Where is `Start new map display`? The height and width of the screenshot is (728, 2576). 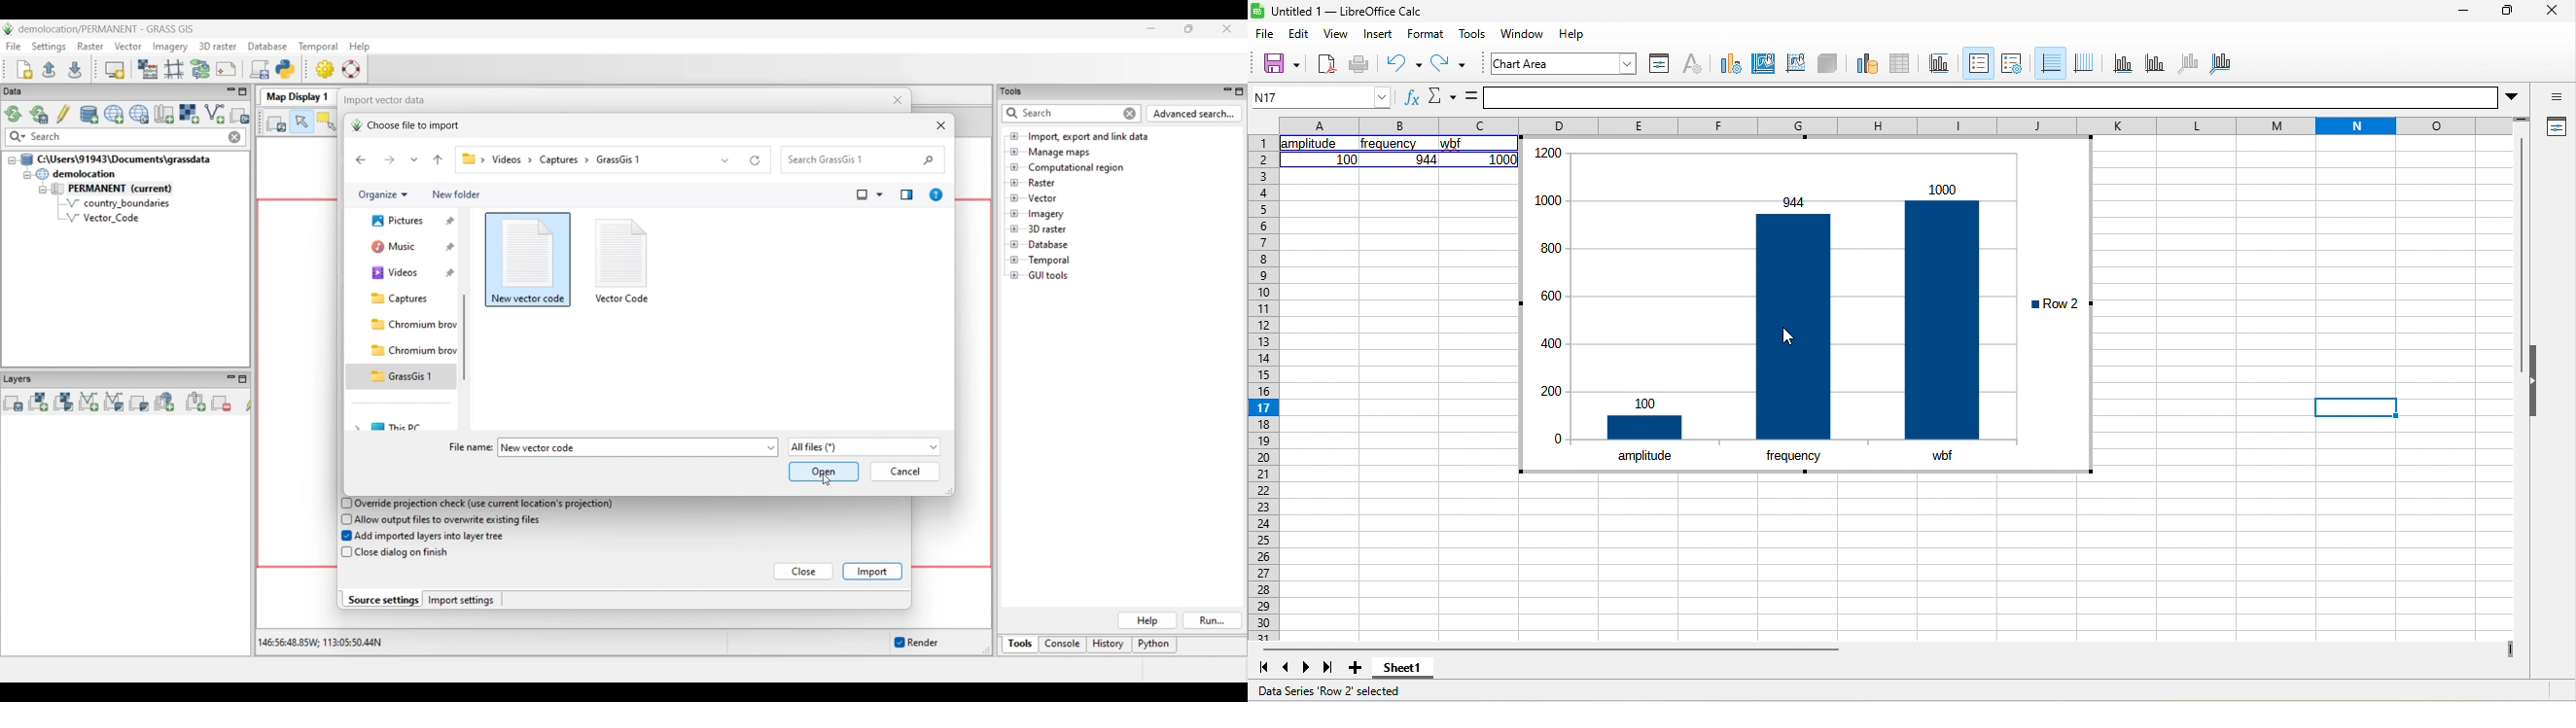 Start new map display is located at coordinates (115, 70).